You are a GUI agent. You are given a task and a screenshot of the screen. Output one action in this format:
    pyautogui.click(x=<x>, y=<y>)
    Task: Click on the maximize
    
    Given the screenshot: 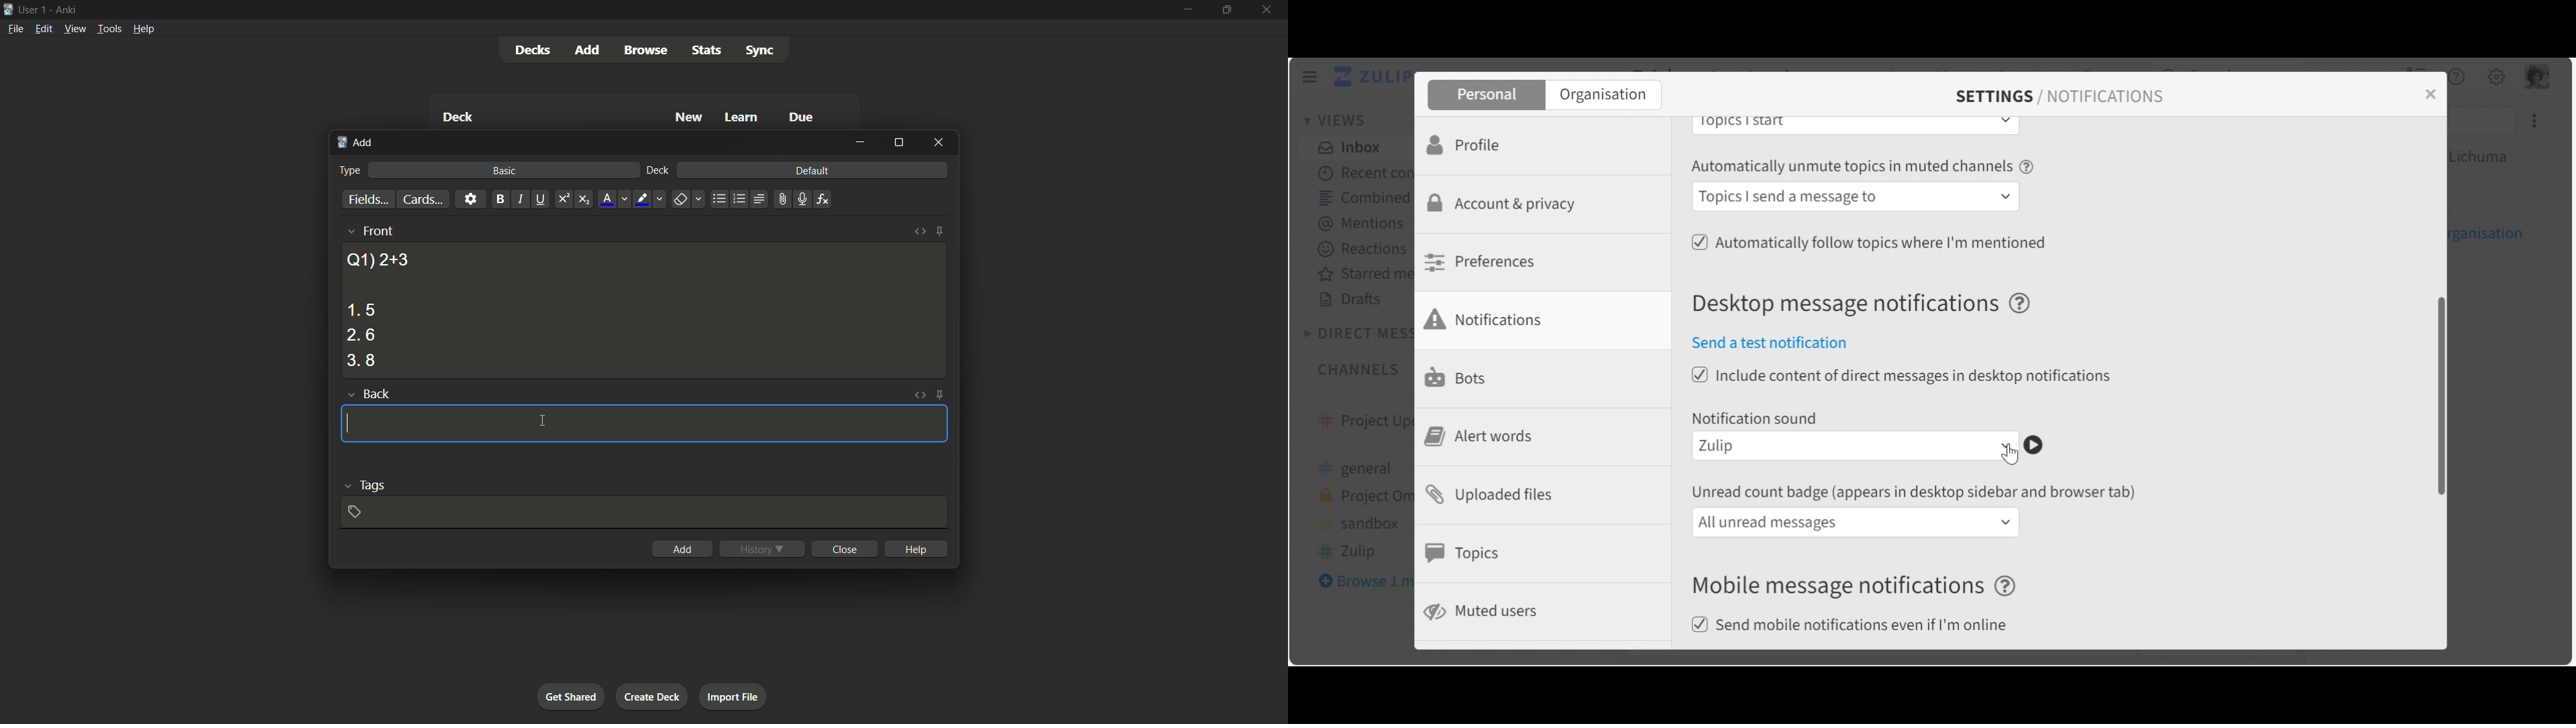 What is the action you would take?
    pyautogui.click(x=898, y=142)
    